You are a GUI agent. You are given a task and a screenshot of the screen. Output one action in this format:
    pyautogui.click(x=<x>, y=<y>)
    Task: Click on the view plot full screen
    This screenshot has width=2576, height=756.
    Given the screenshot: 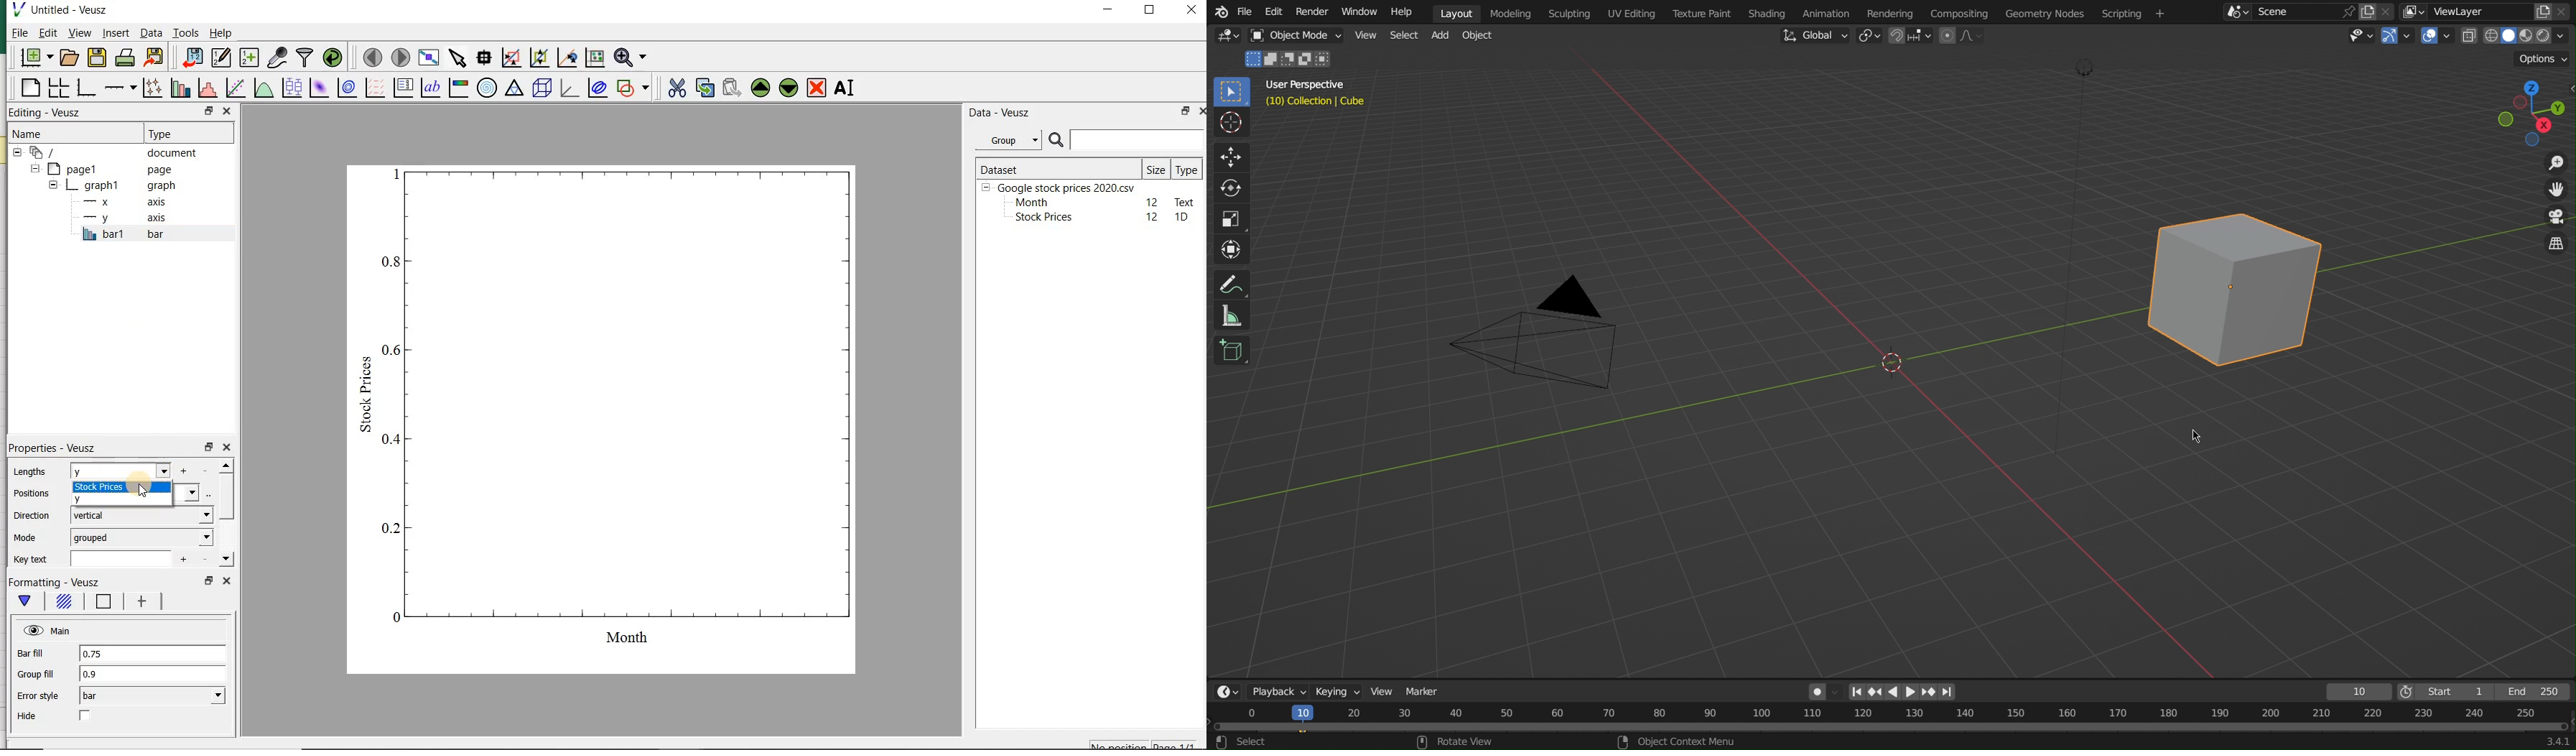 What is the action you would take?
    pyautogui.click(x=428, y=58)
    